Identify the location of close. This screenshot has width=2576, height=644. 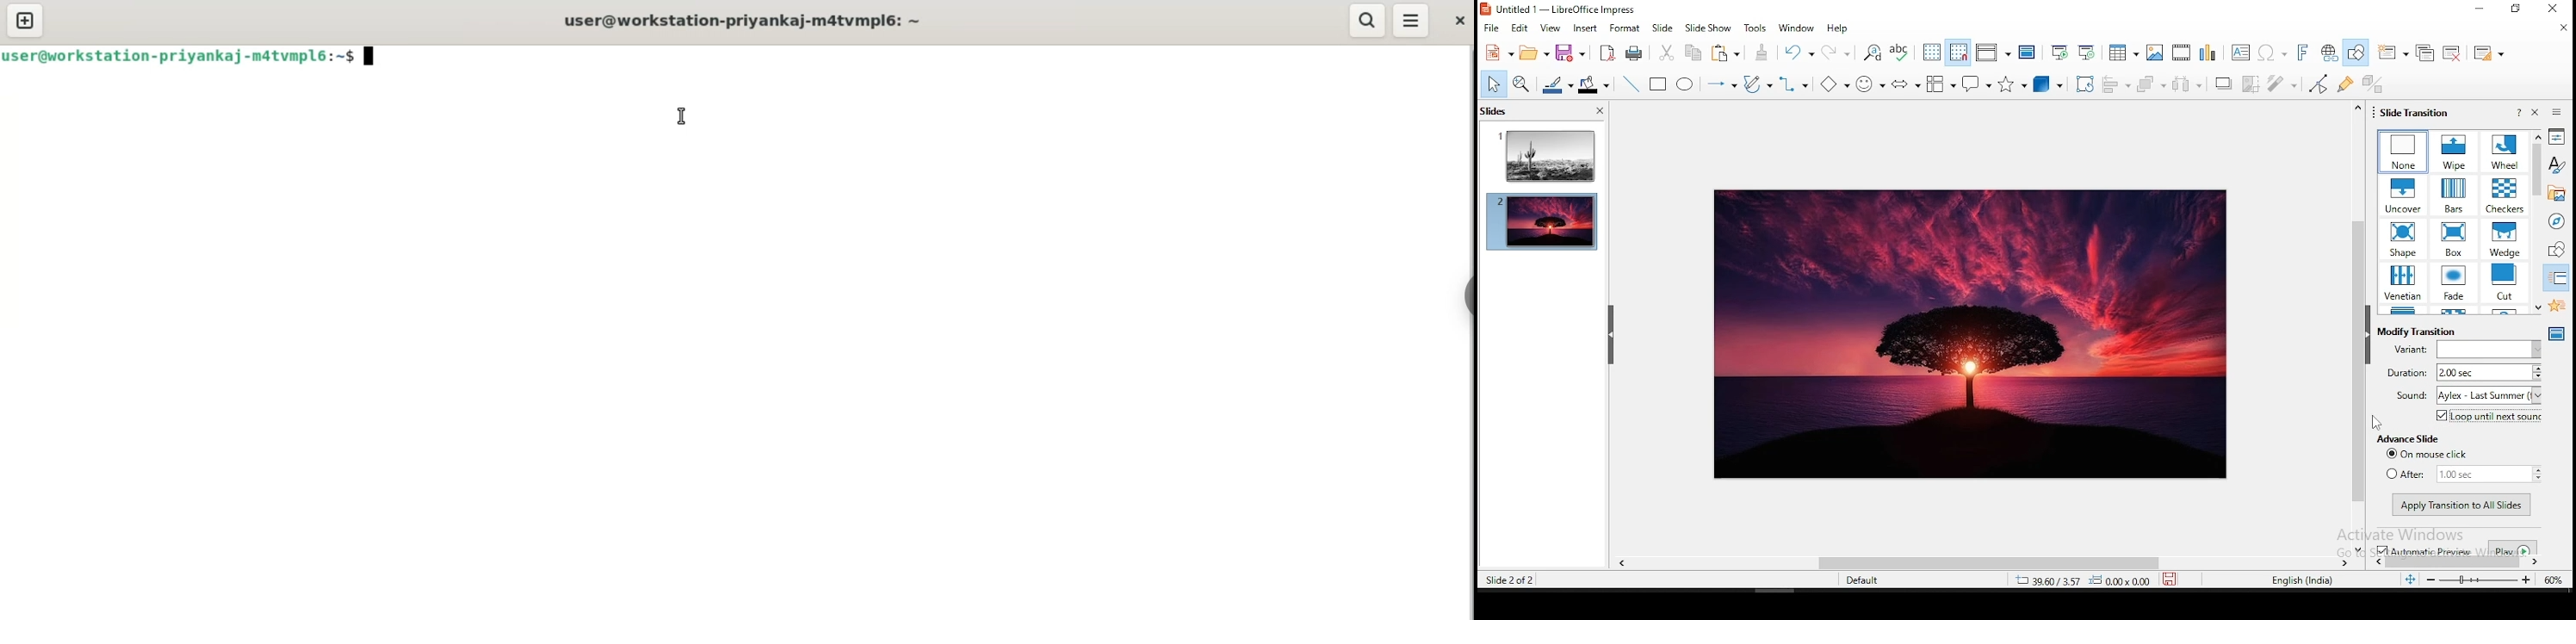
(2561, 28).